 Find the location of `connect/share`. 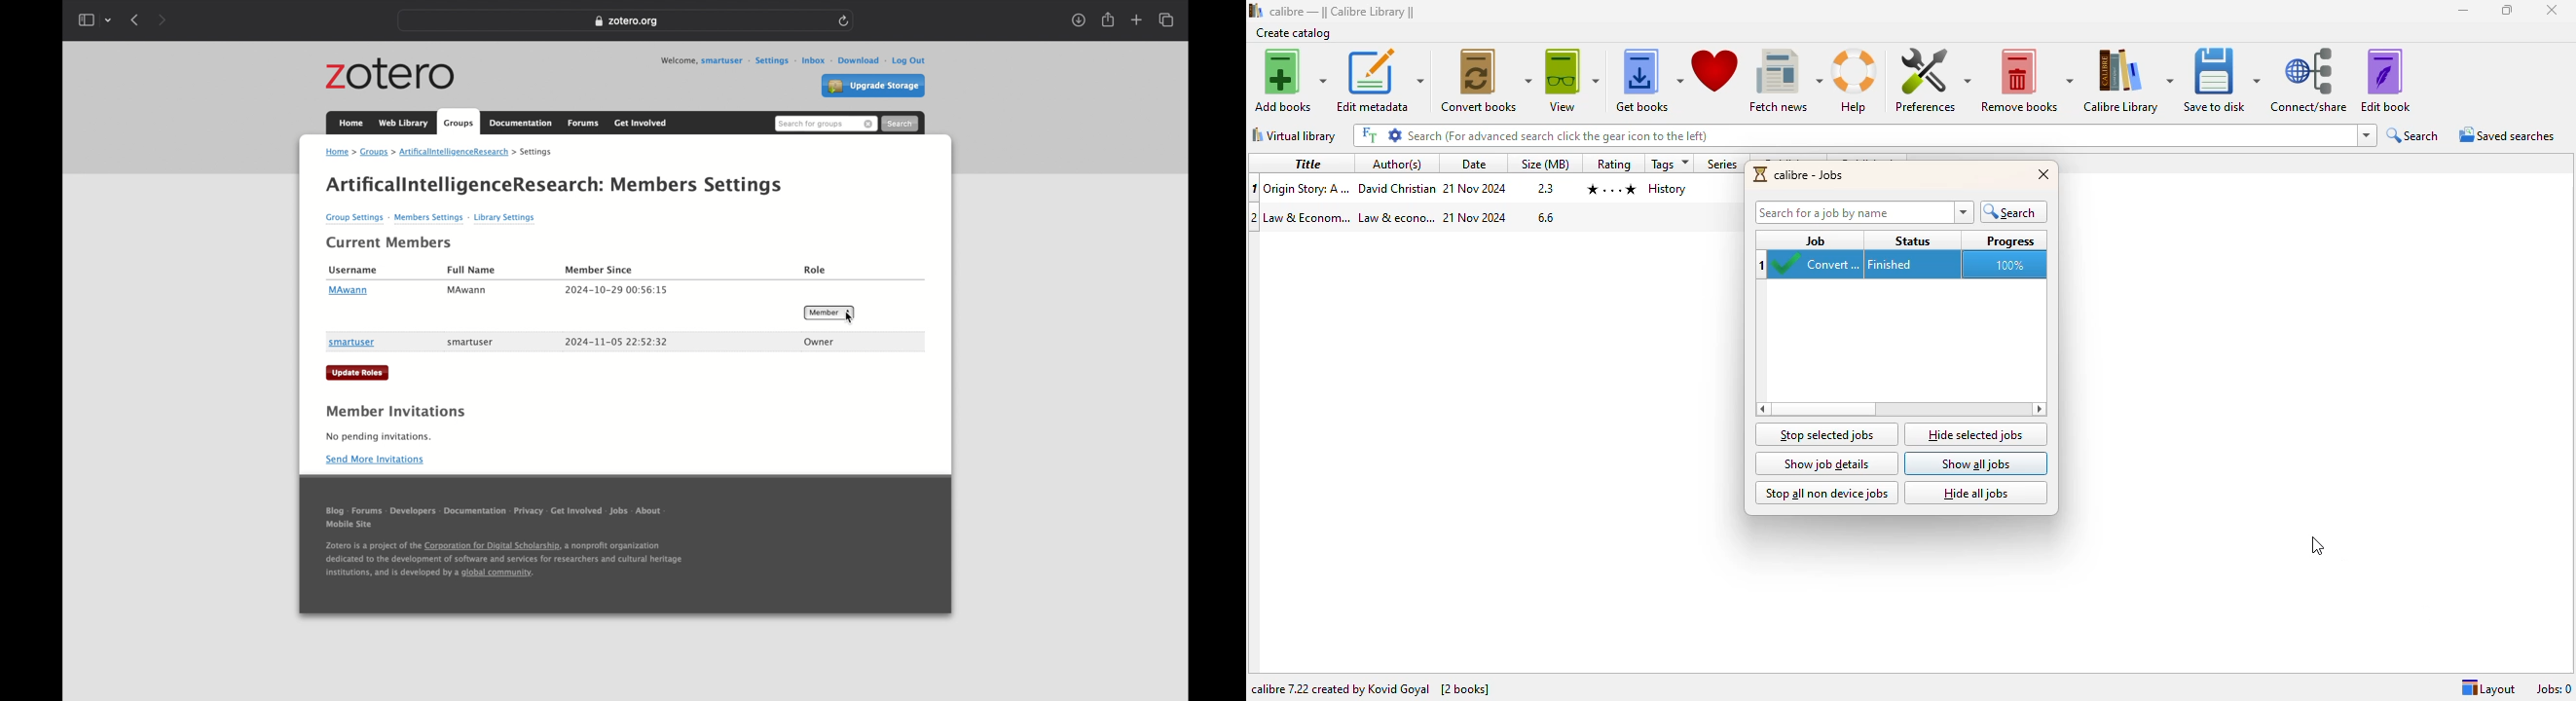

connect/share is located at coordinates (2310, 80).